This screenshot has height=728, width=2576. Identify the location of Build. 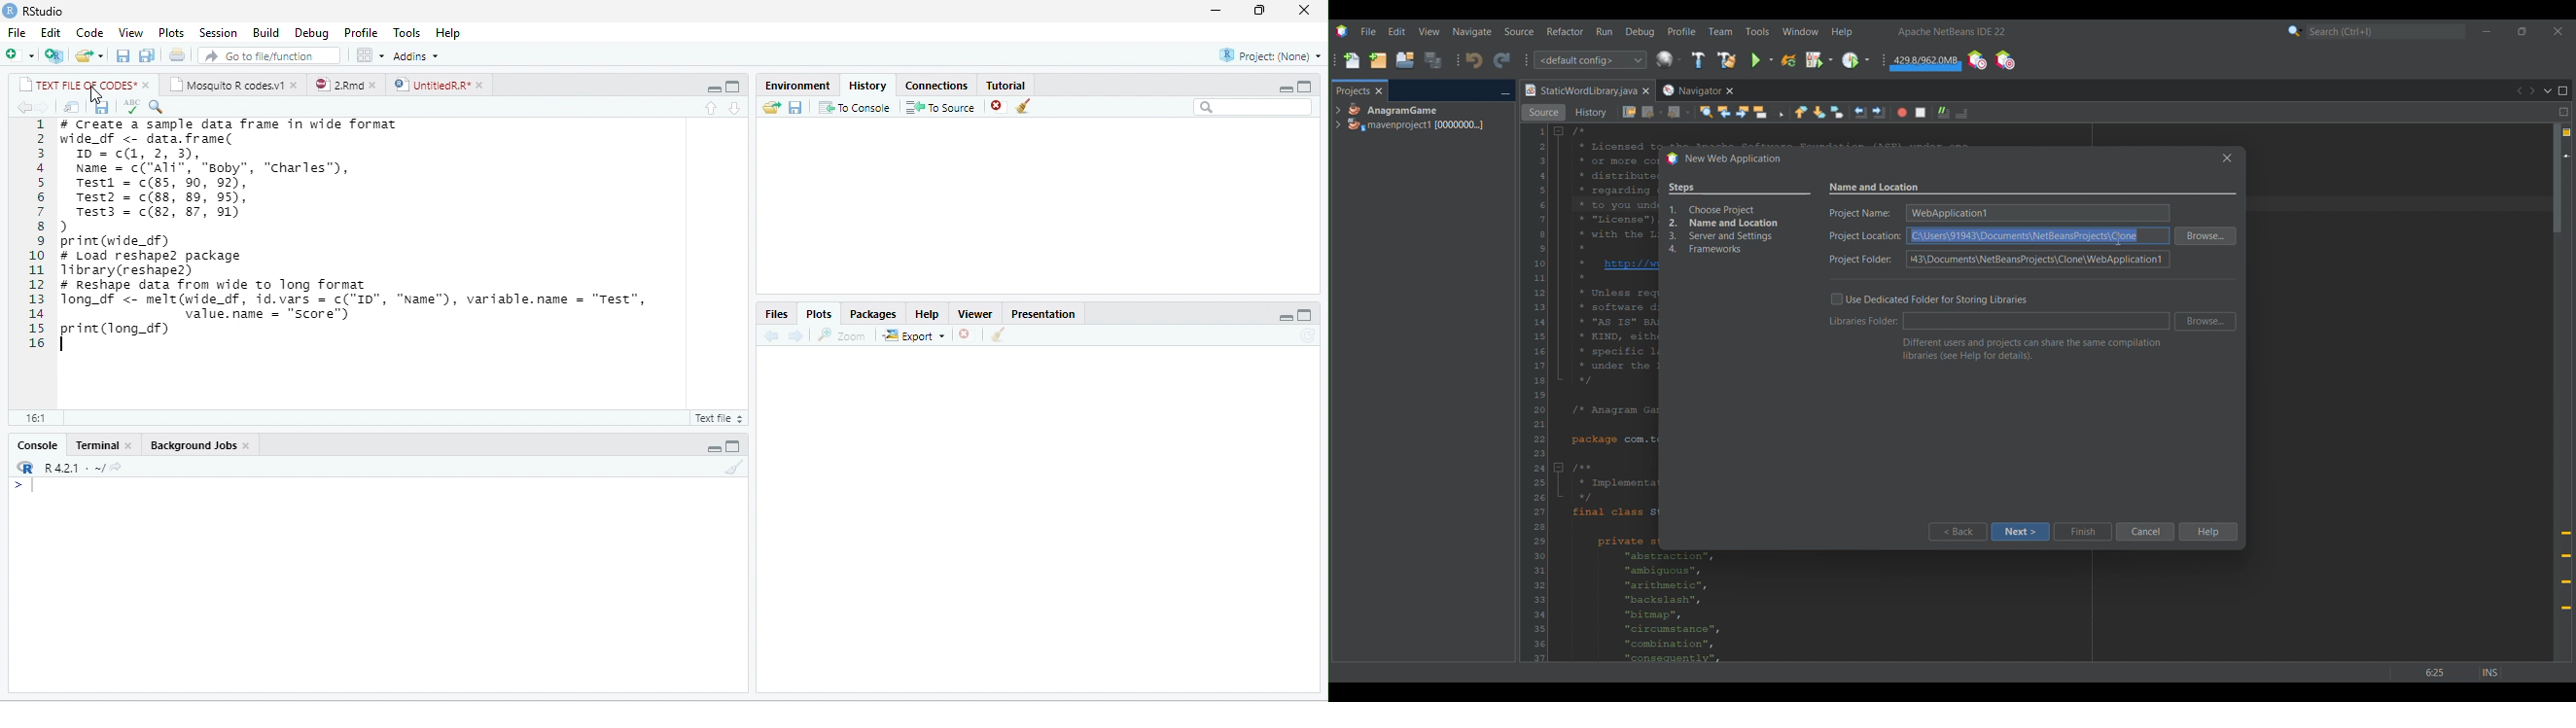
(265, 33).